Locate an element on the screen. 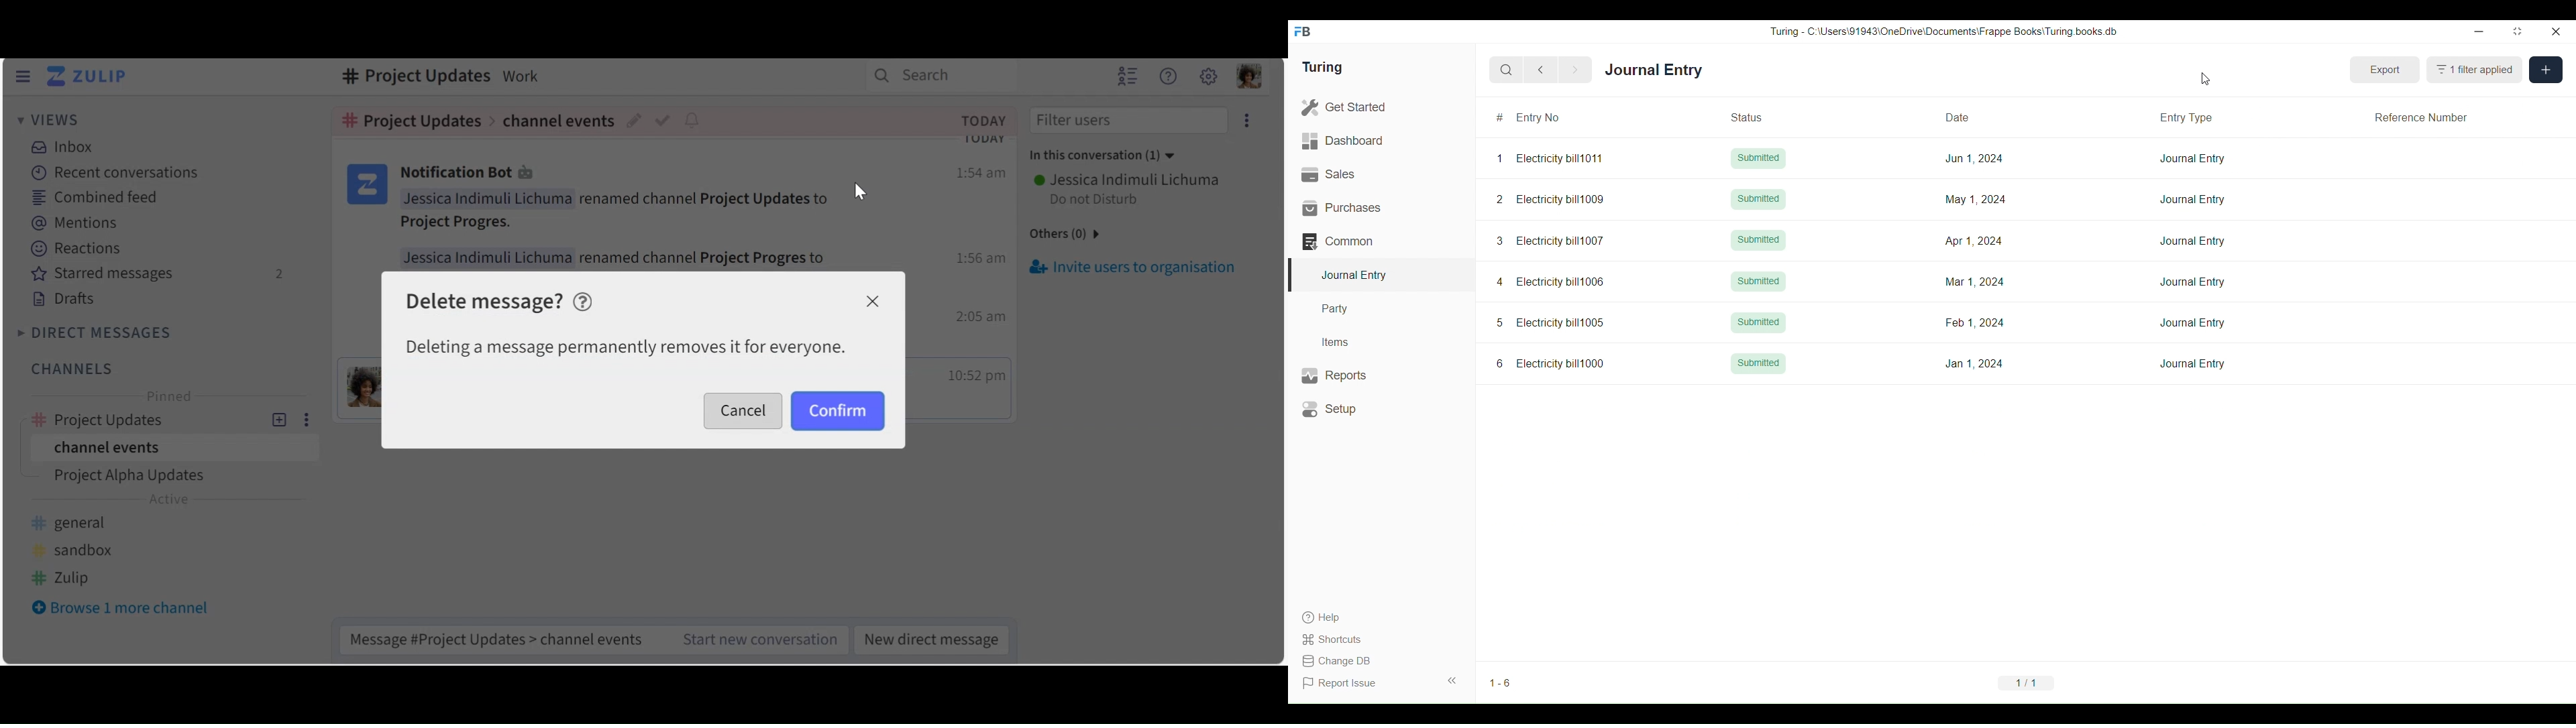 The height and width of the screenshot is (728, 2576). 1/1 is located at coordinates (2026, 682).